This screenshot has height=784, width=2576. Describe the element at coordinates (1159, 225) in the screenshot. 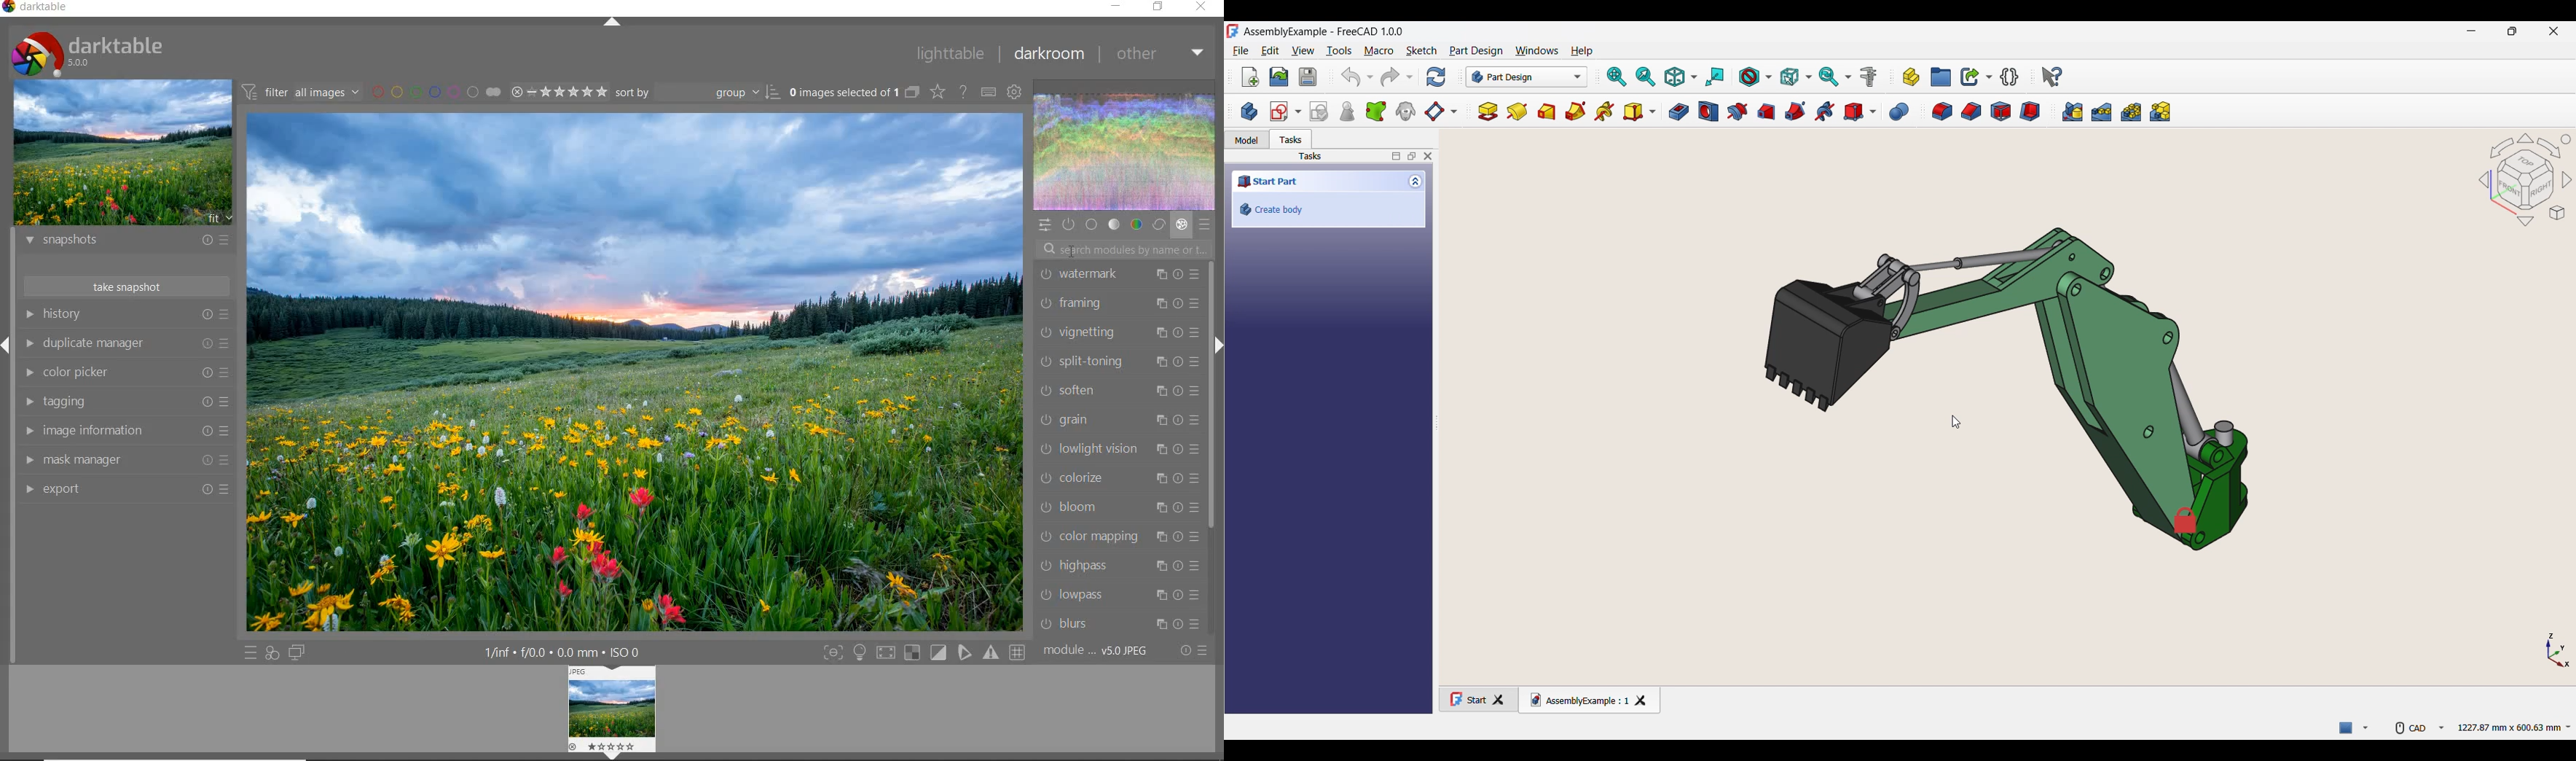

I see `correct` at that location.